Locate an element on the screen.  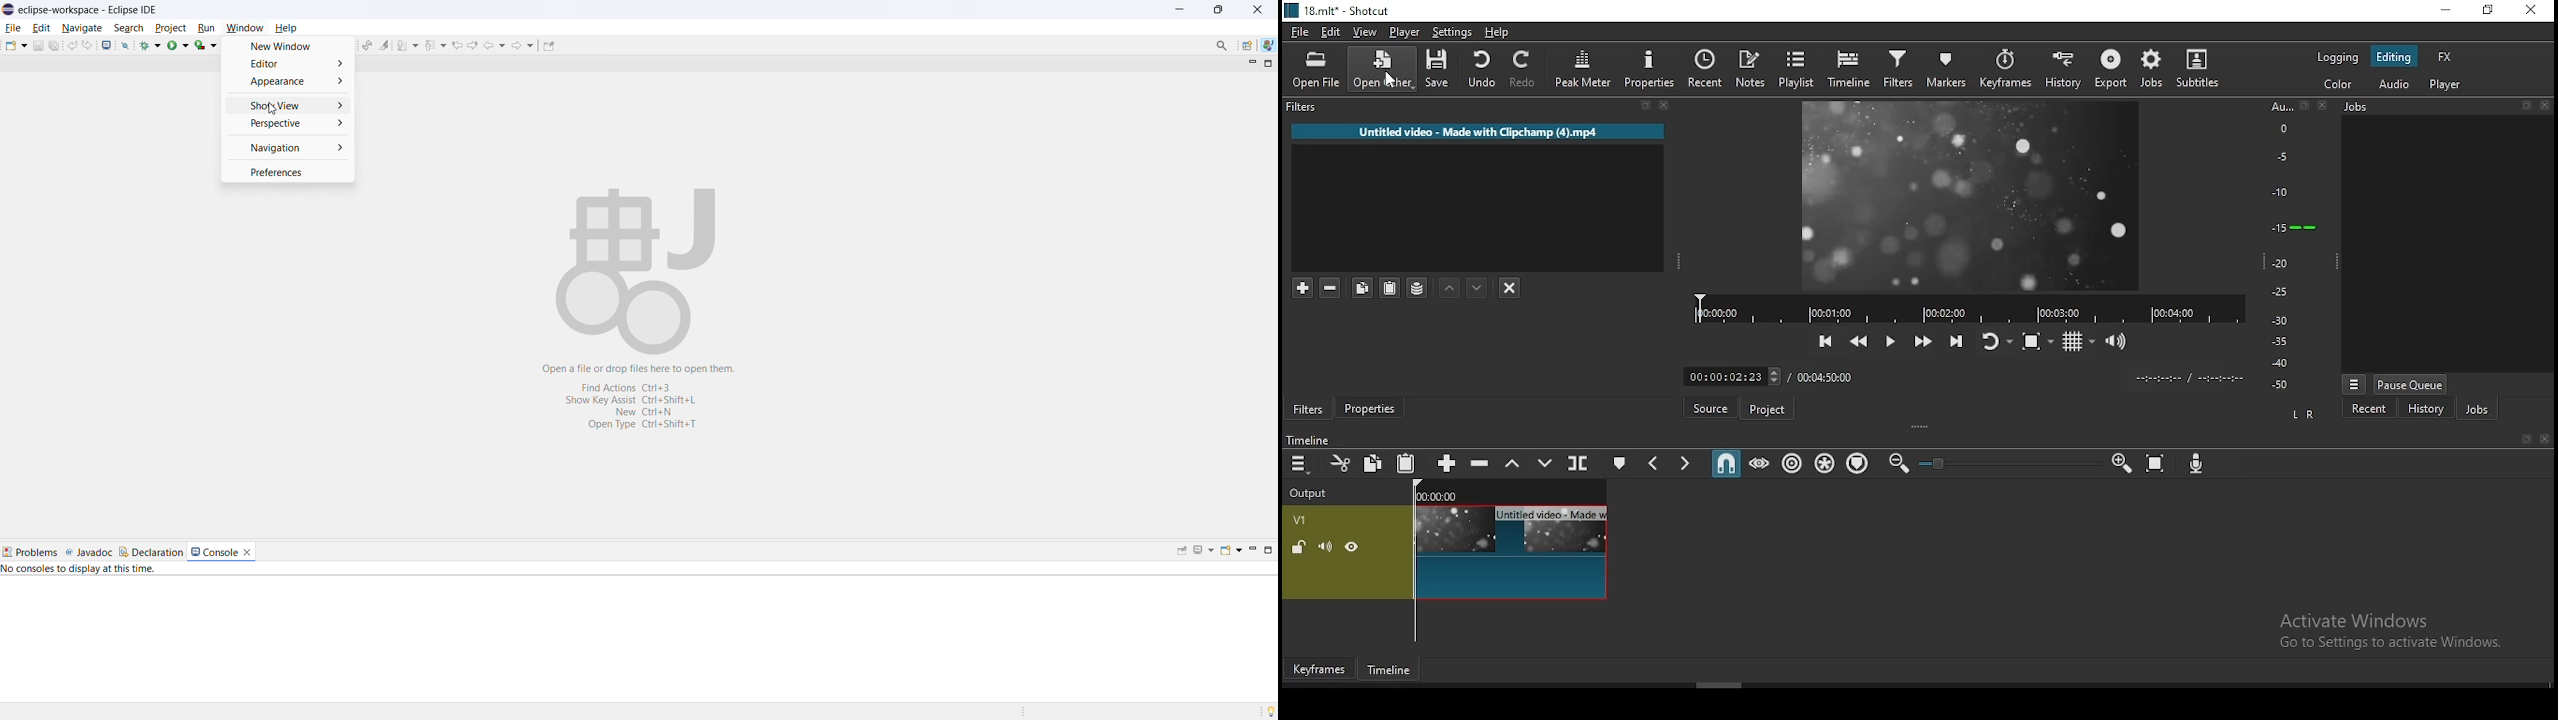
Timeline is located at coordinates (1329, 436).